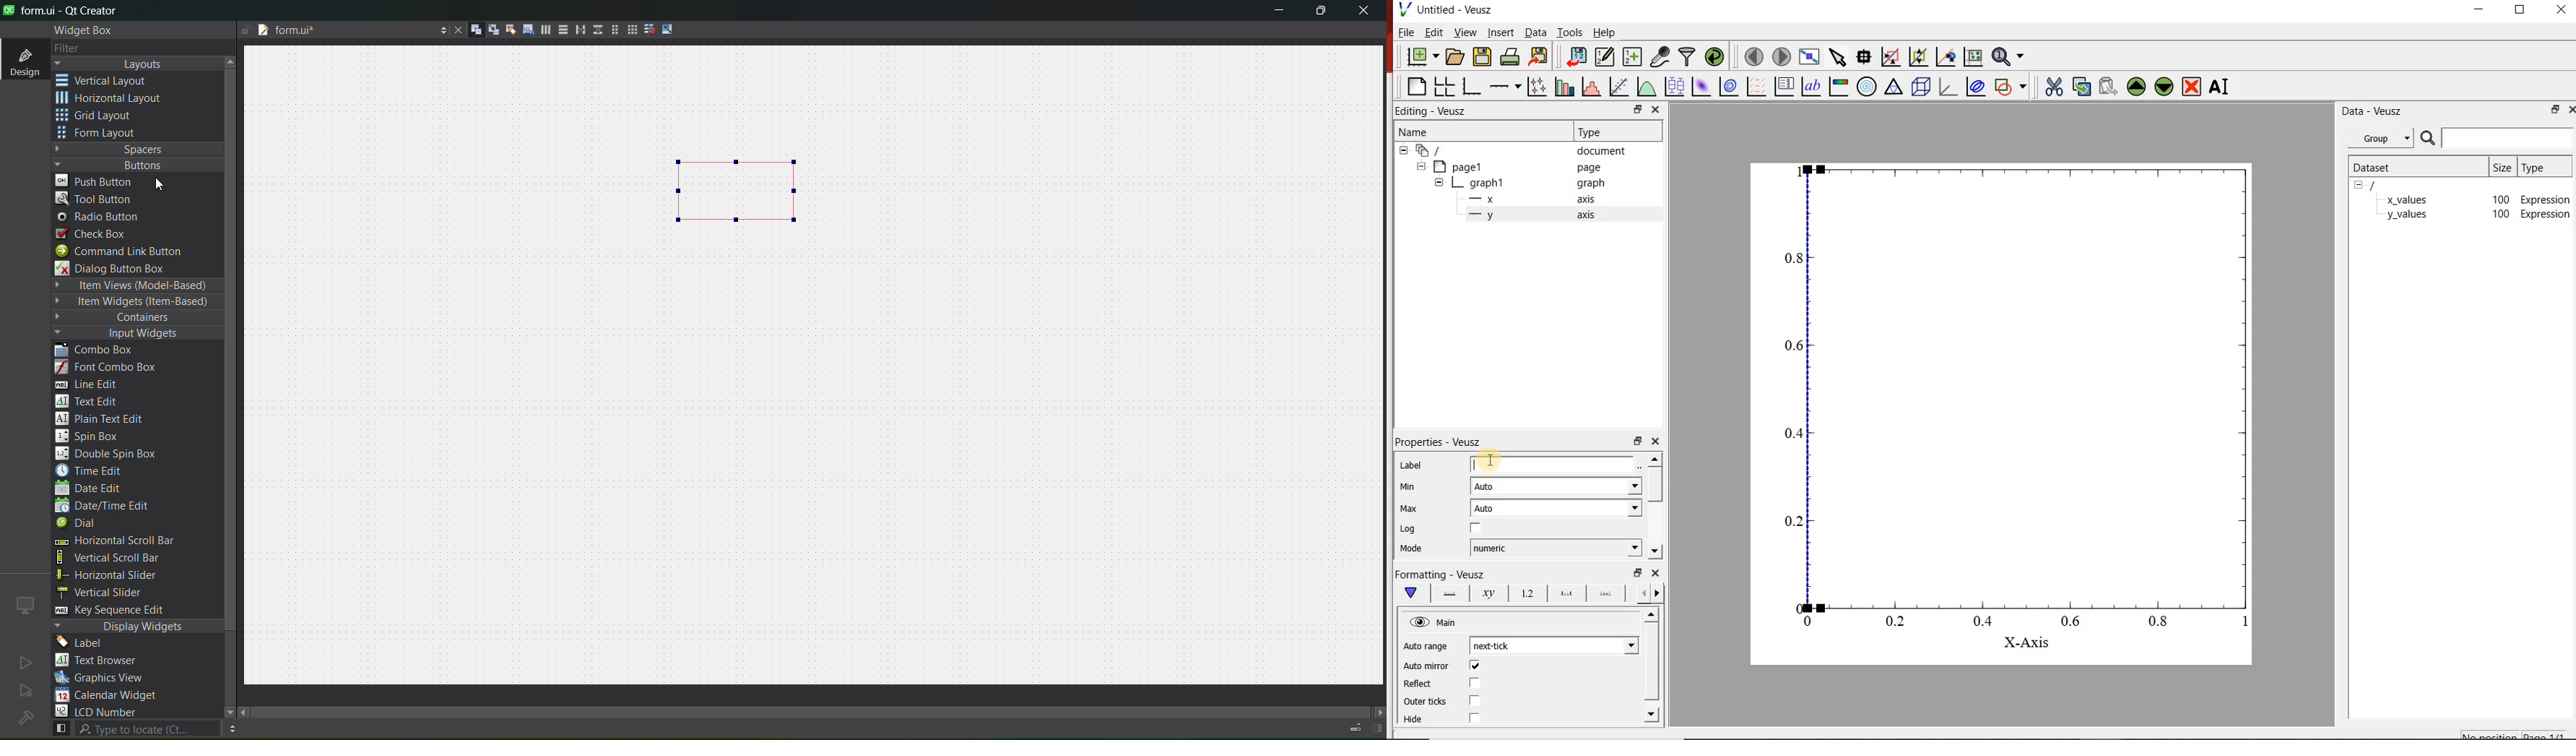  Describe the element at coordinates (129, 253) in the screenshot. I see `command` at that location.